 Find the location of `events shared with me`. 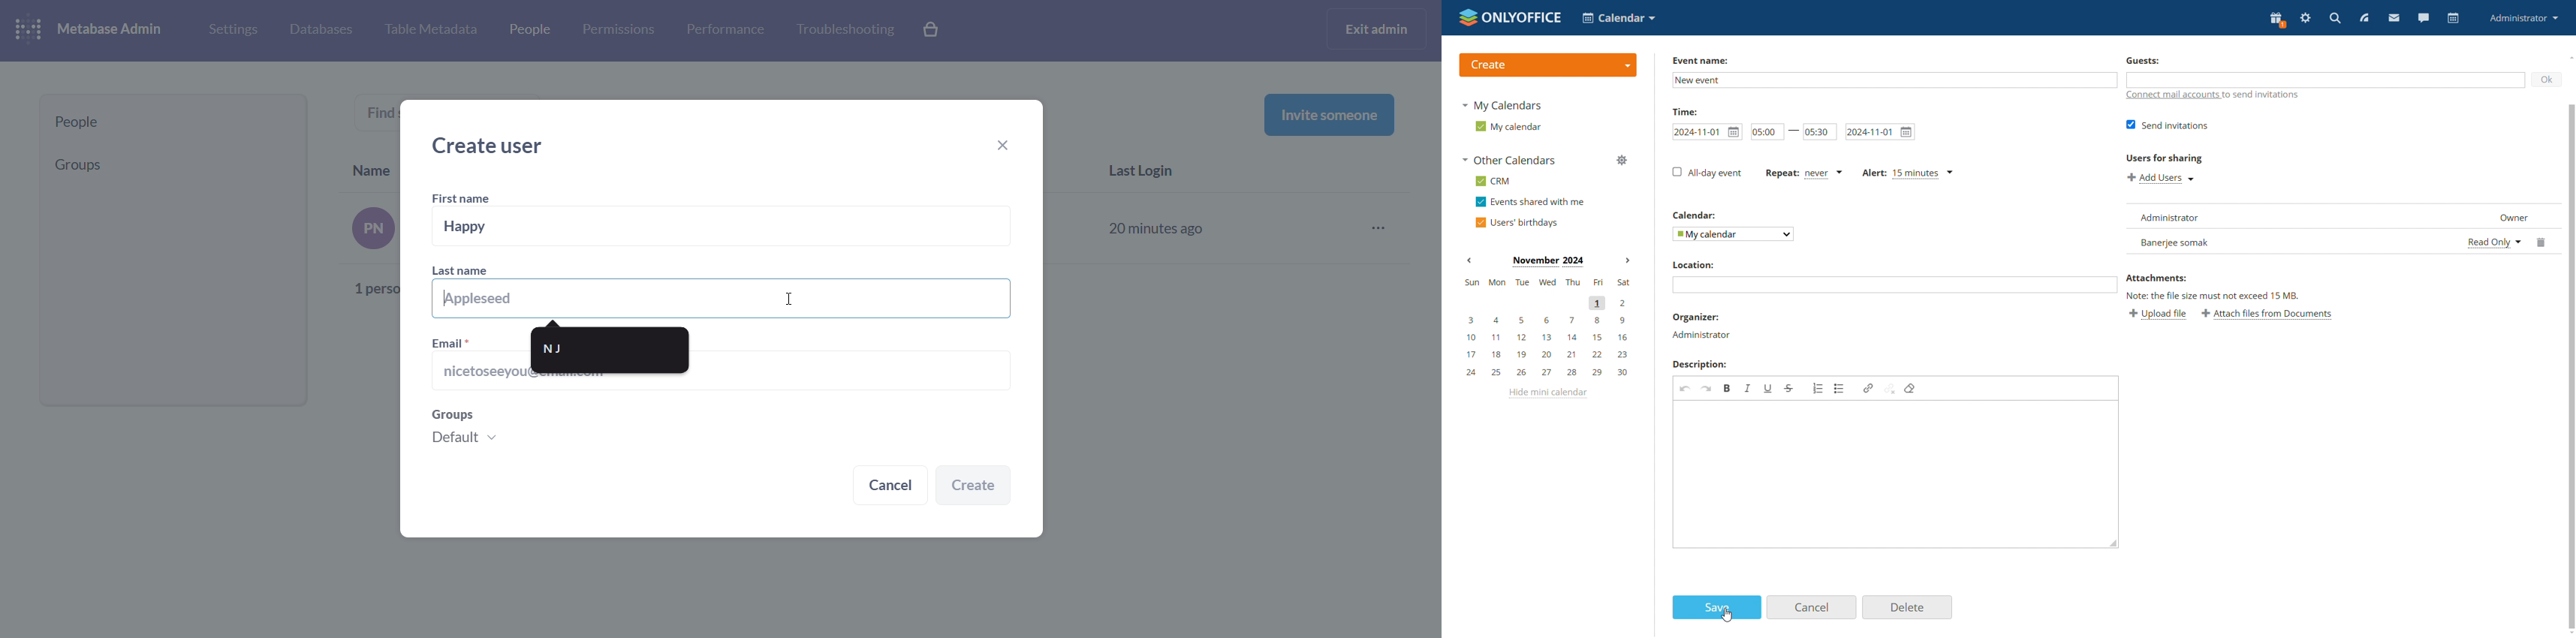

events shared with me is located at coordinates (1530, 203).